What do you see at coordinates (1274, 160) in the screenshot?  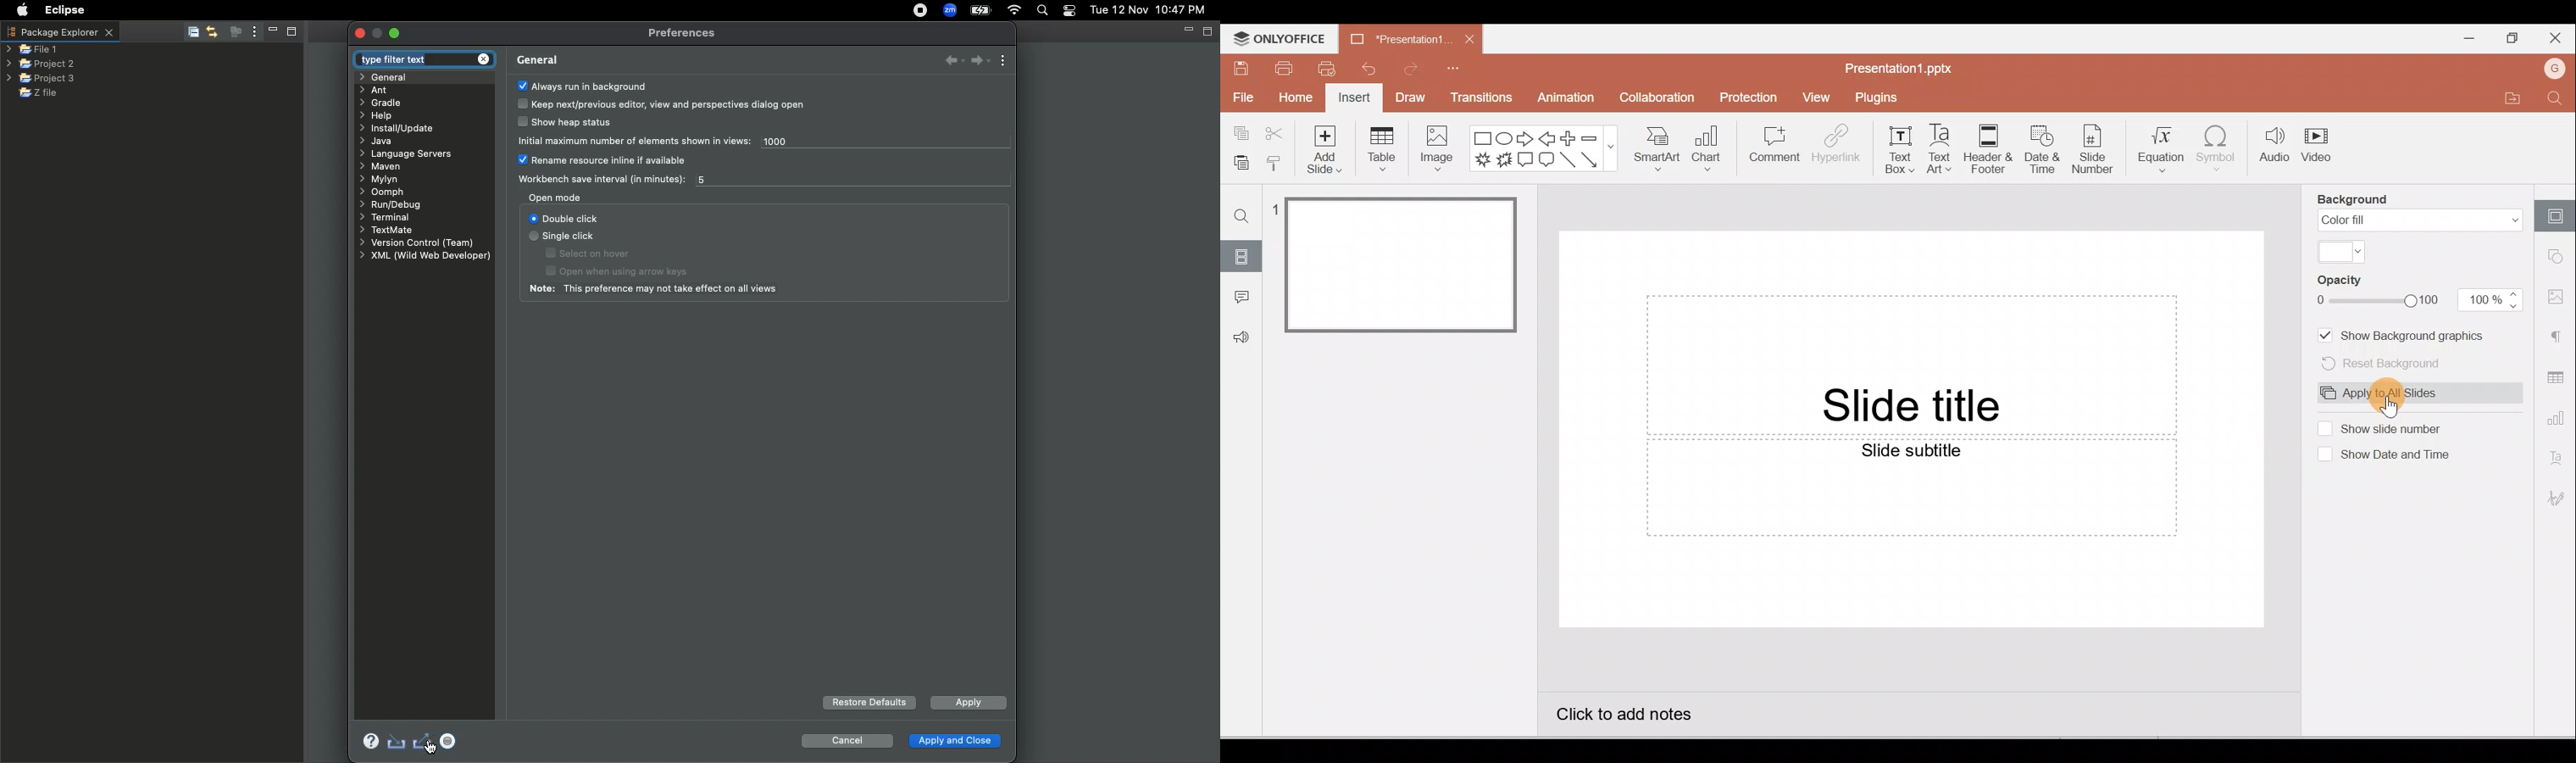 I see `Copy formatting` at bounding box center [1274, 160].